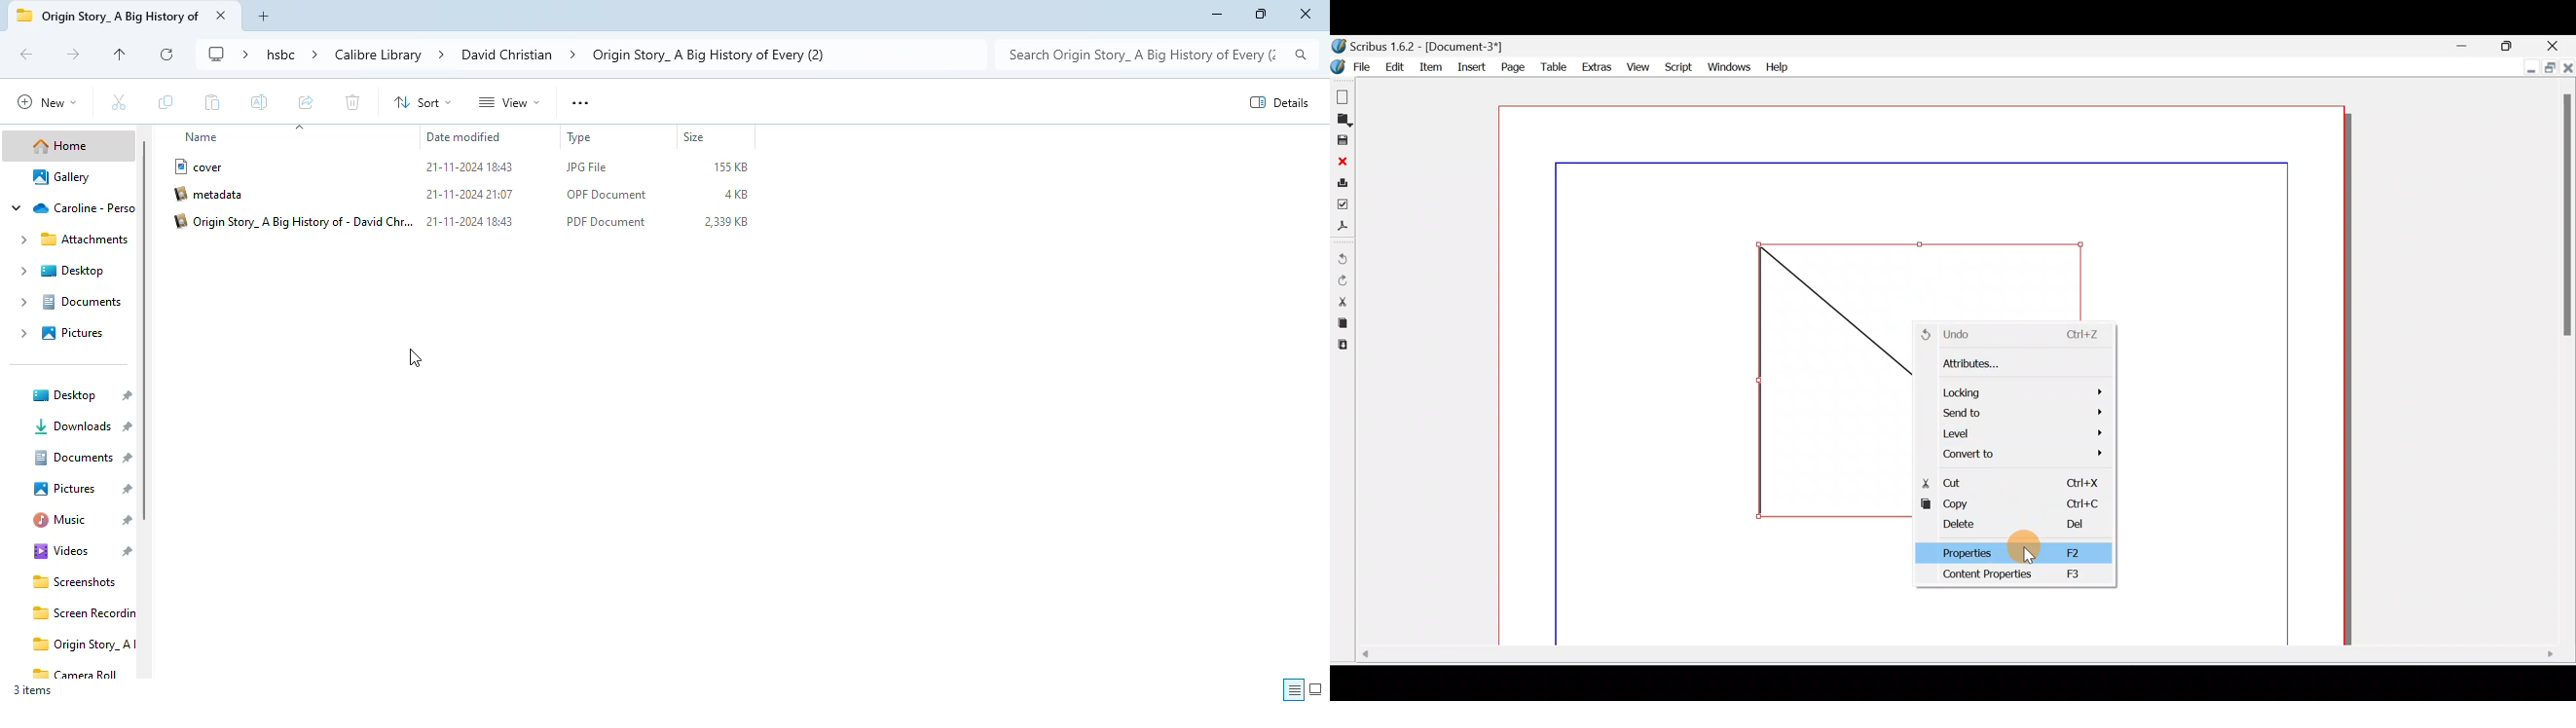 The image size is (2576, 728). I want to click on Delete, so click(2011, 526).